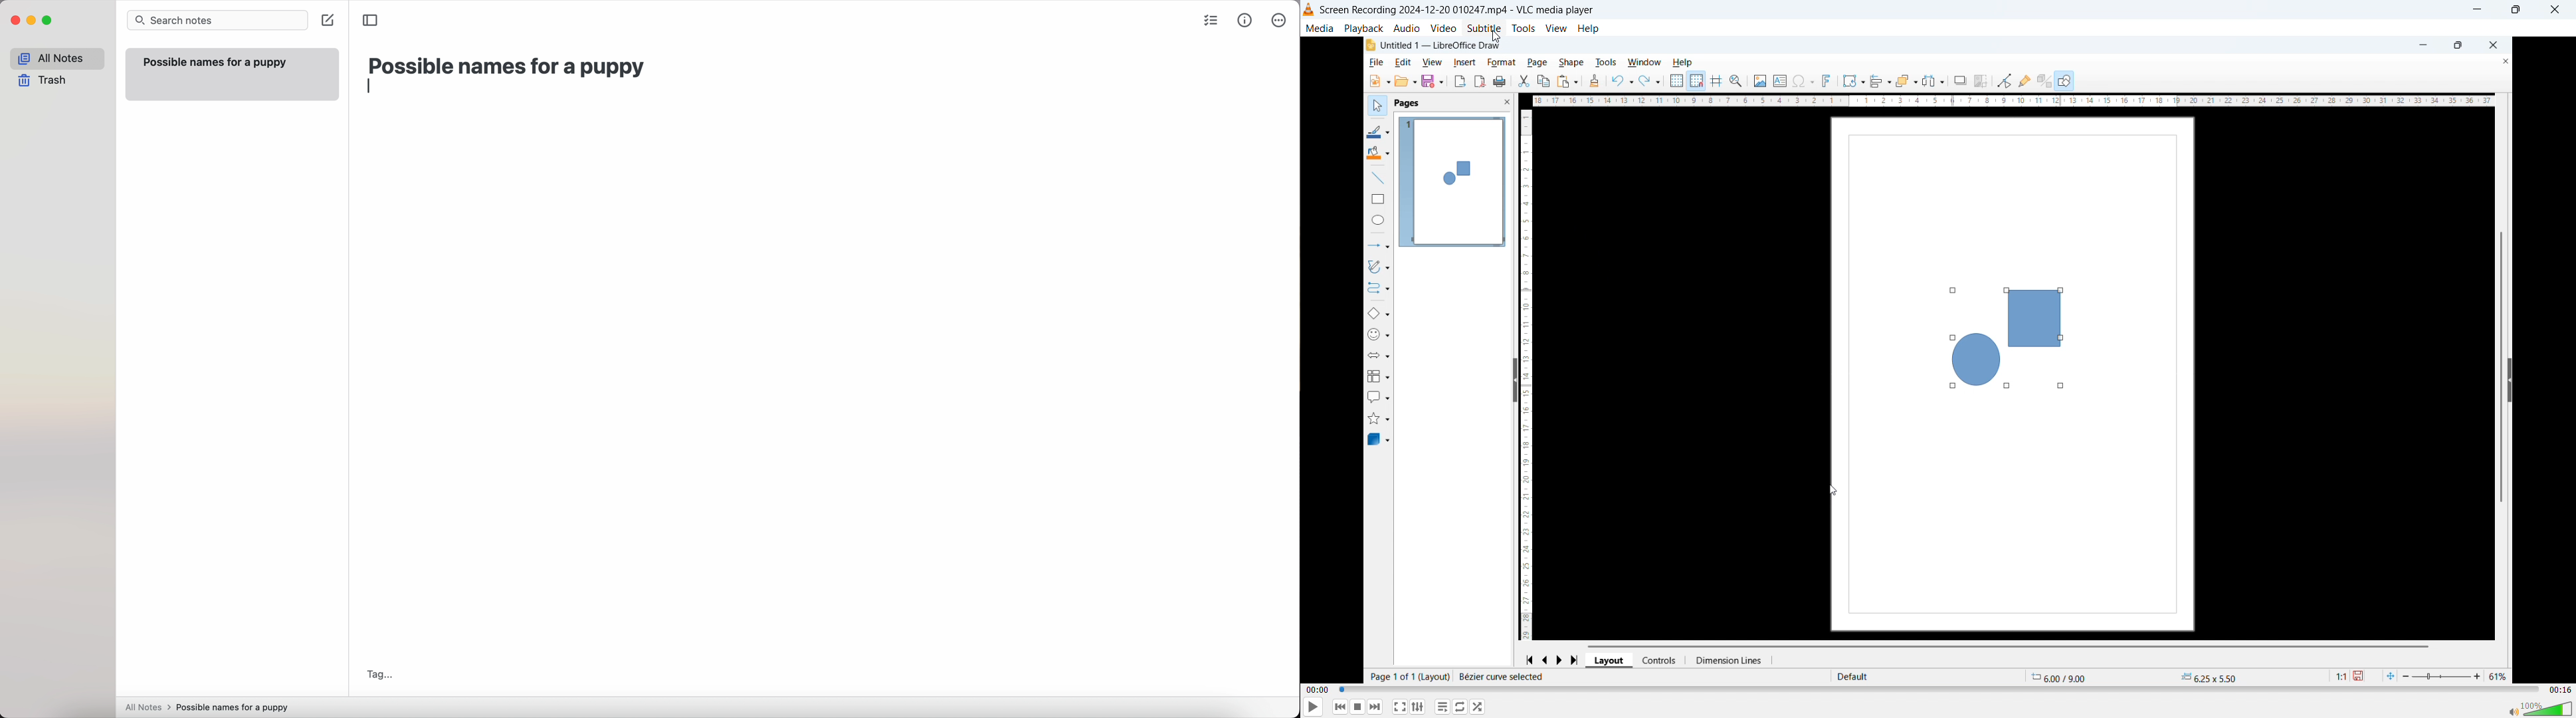 The width and height of the screenshot is (2576, 728). I want to click on first page, so click(1529, 658).